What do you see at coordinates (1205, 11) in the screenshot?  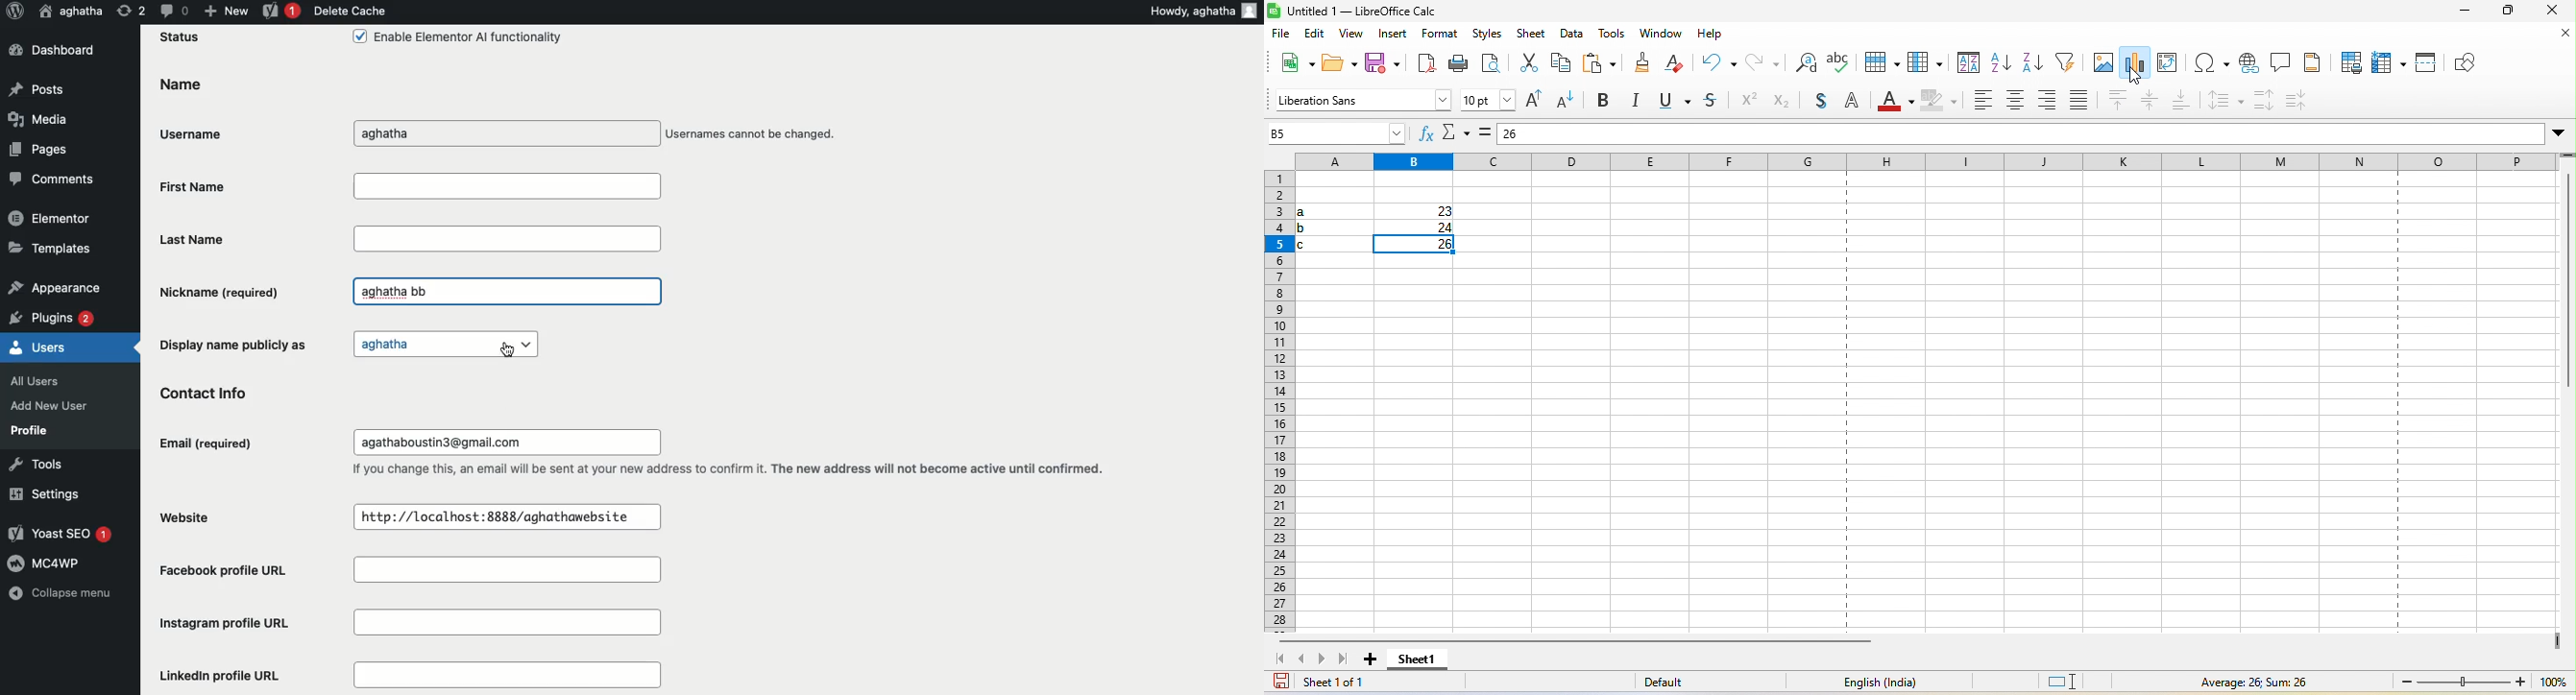 I see `Howdy, aghatha` at bounding box center [1205, 11].